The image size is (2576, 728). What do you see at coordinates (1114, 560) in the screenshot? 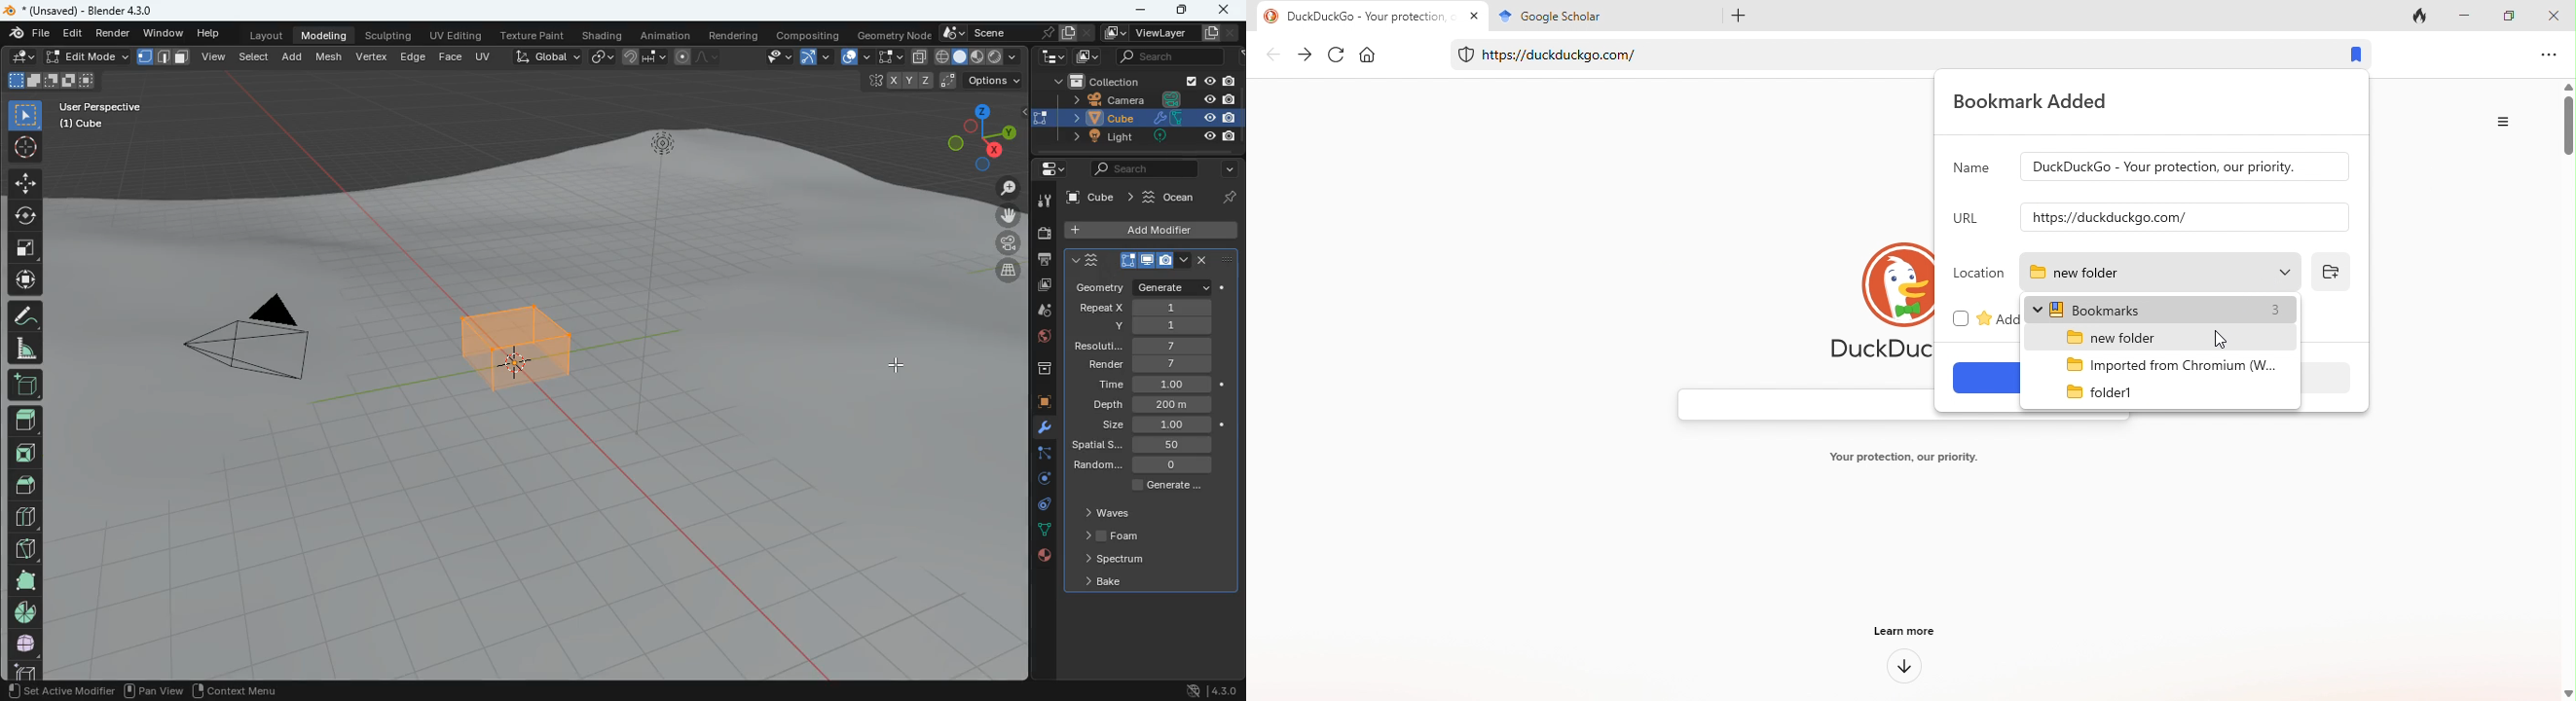
I see `spectrum` at bounding box center [1114, 560].